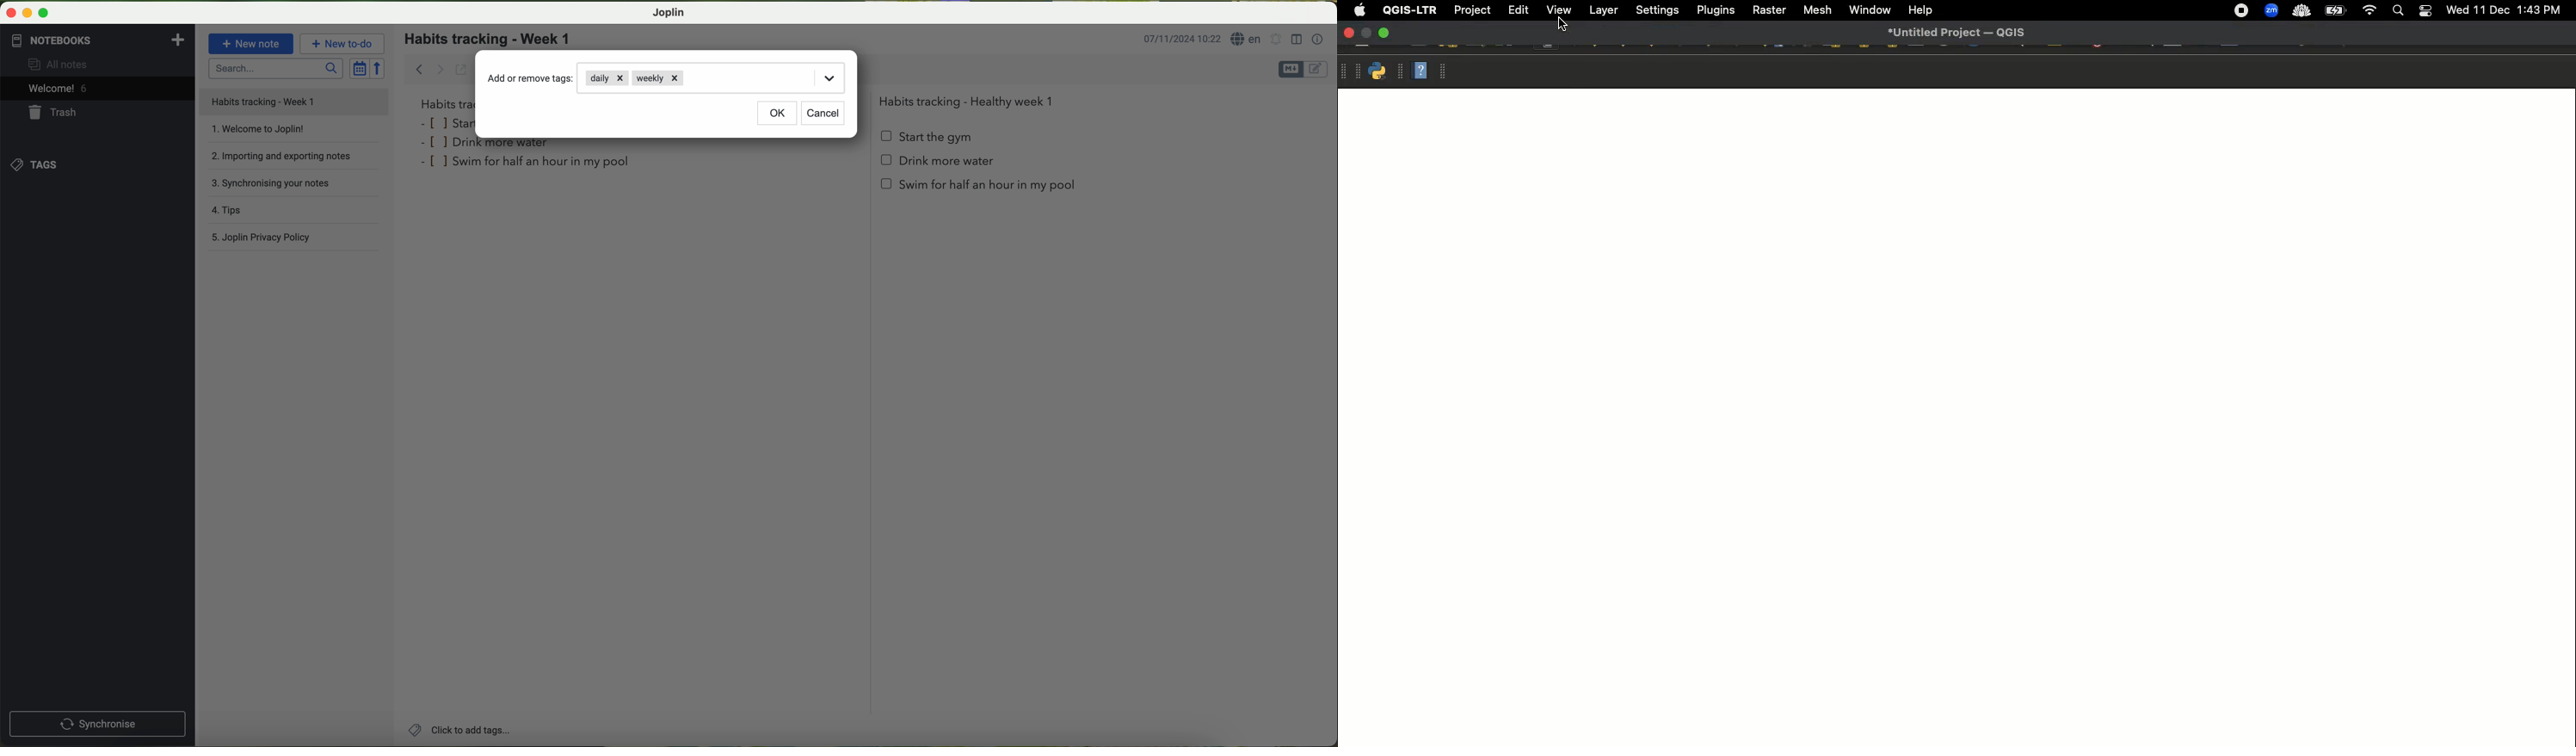 This screenshot has height=756, width=2576. Describe the element at coordinates (660, 79) in the screenshot. I see `weekly` at that location.